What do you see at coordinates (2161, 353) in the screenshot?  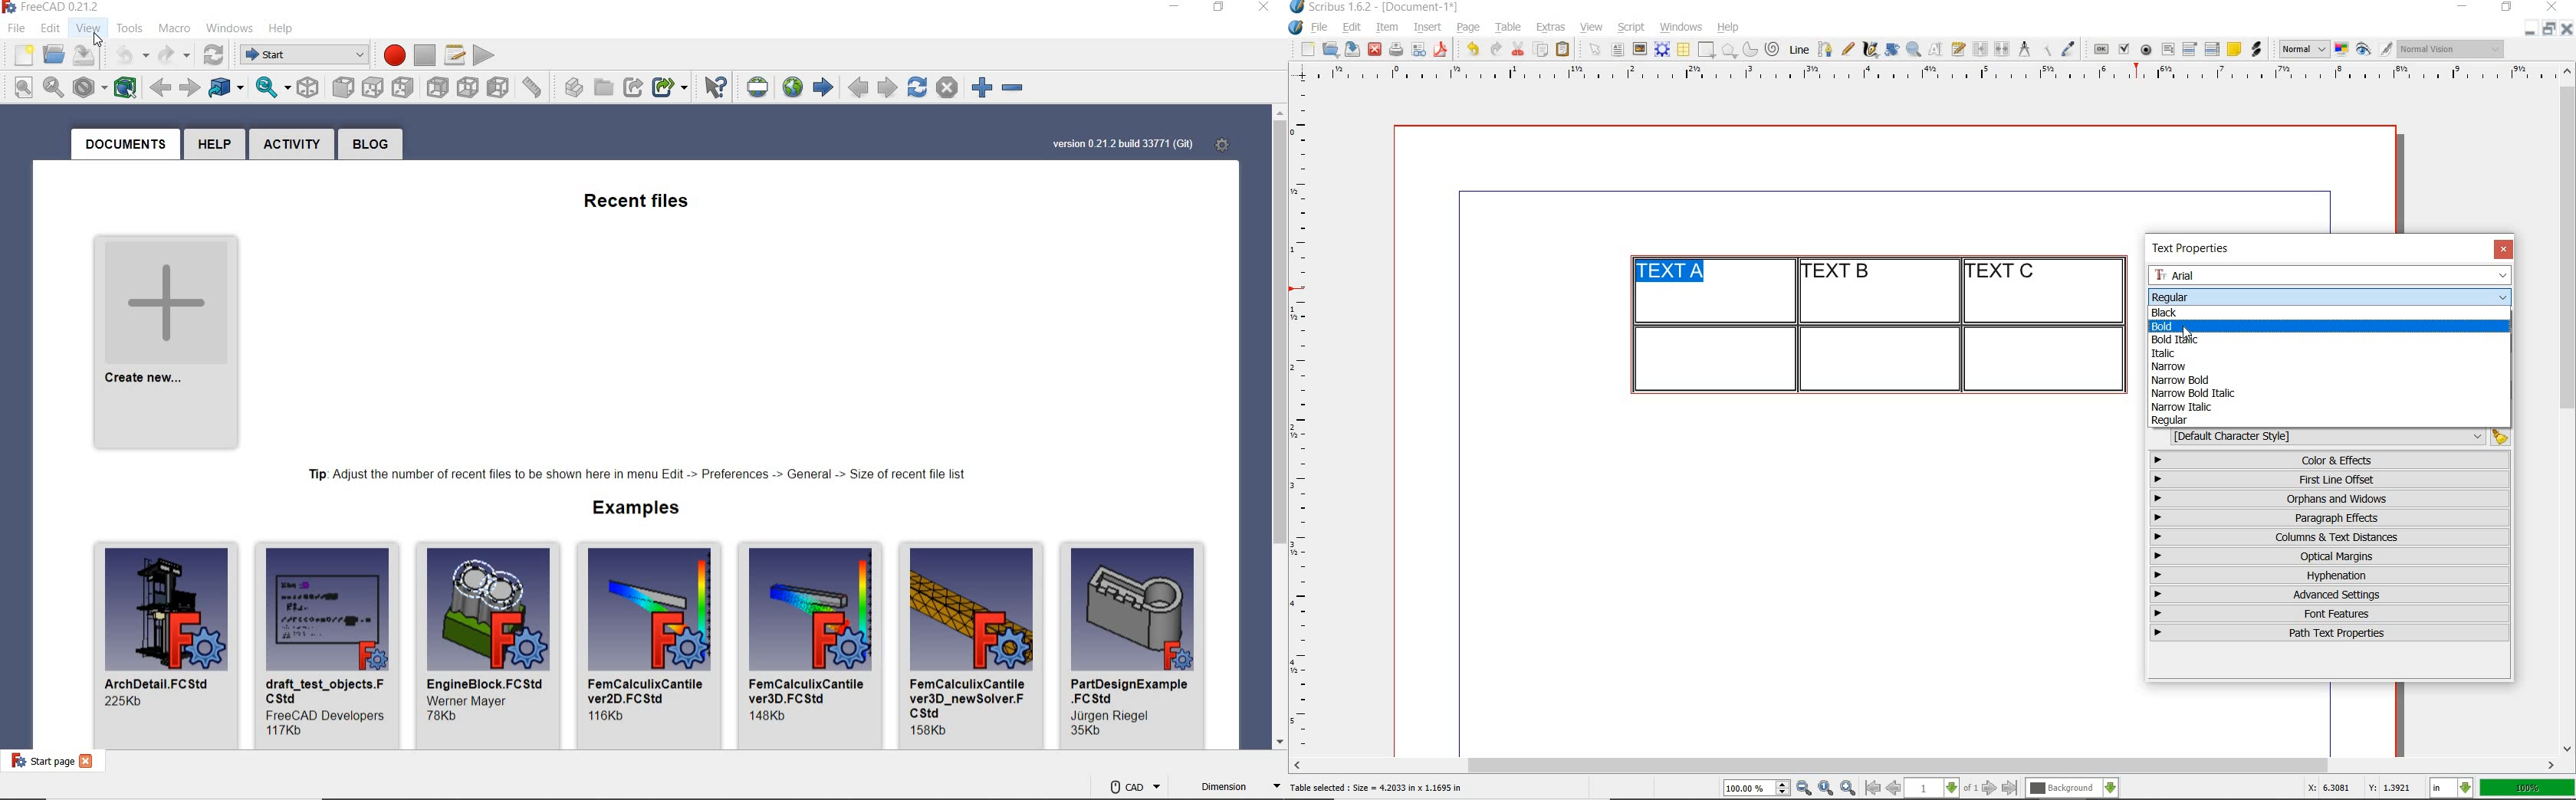 I see `italic` at bounding box center [2161, 353].